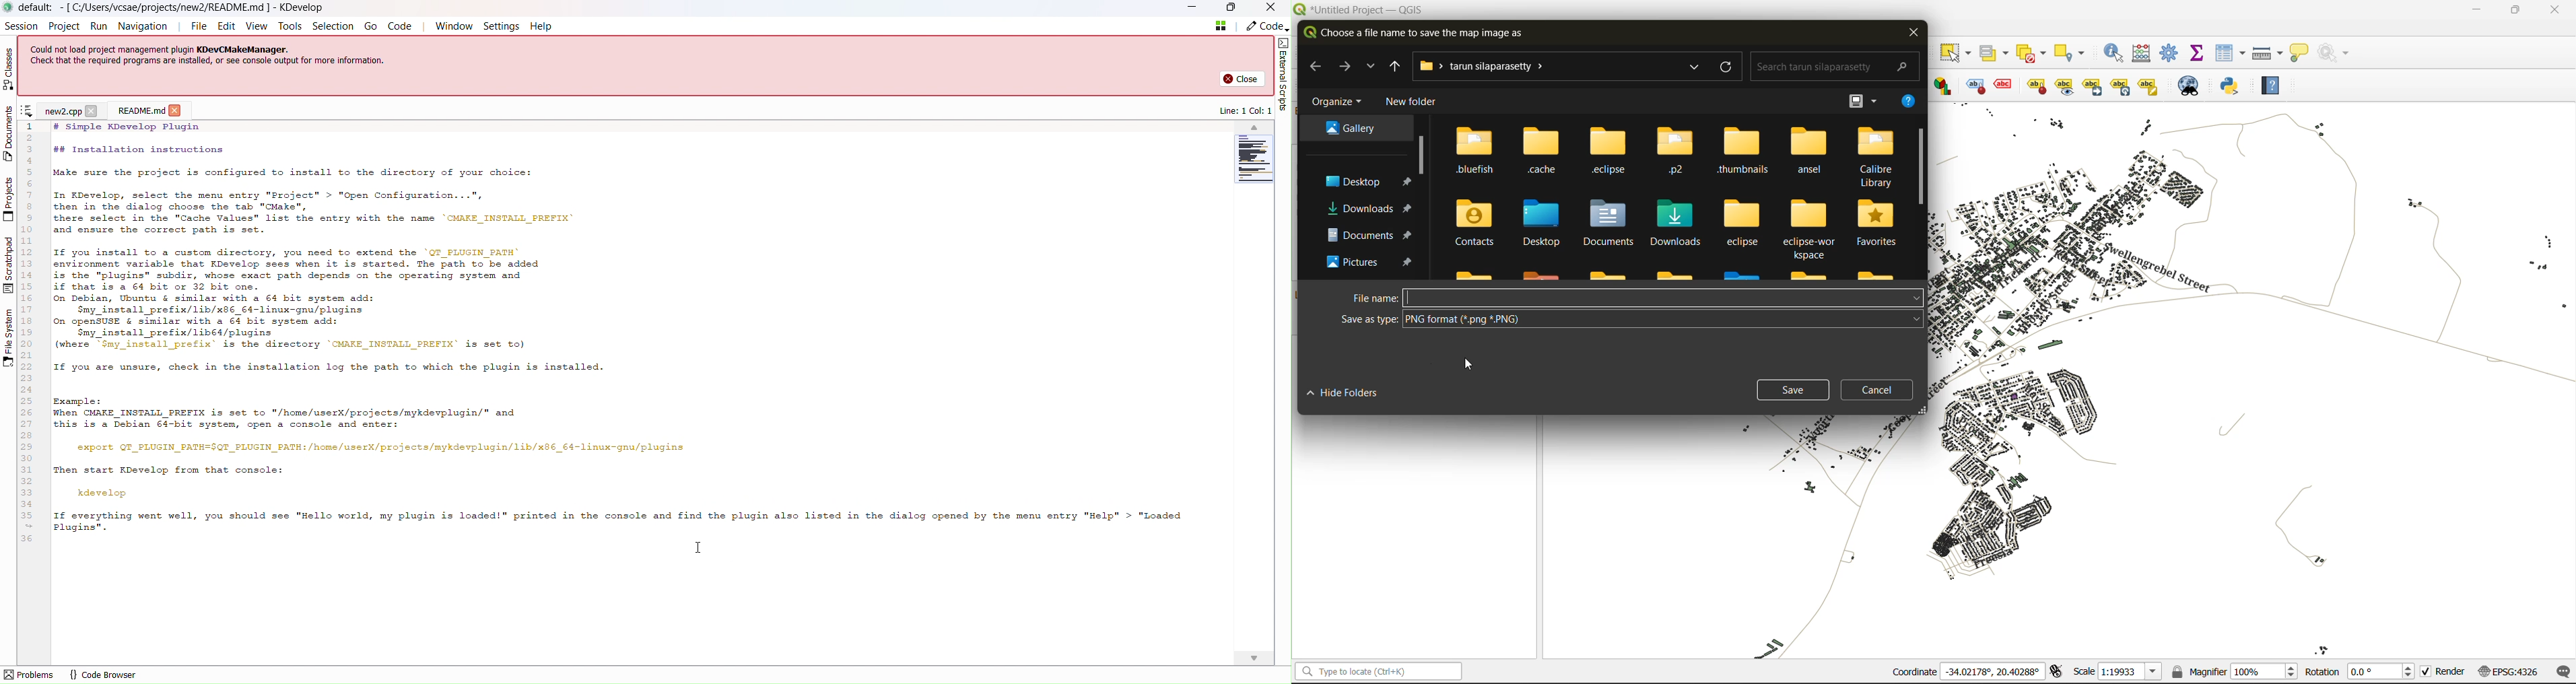 The image size is (2576, 700). Describe the element at coordinates (1360, 197) in the screenshot. I see `folders` at that location.